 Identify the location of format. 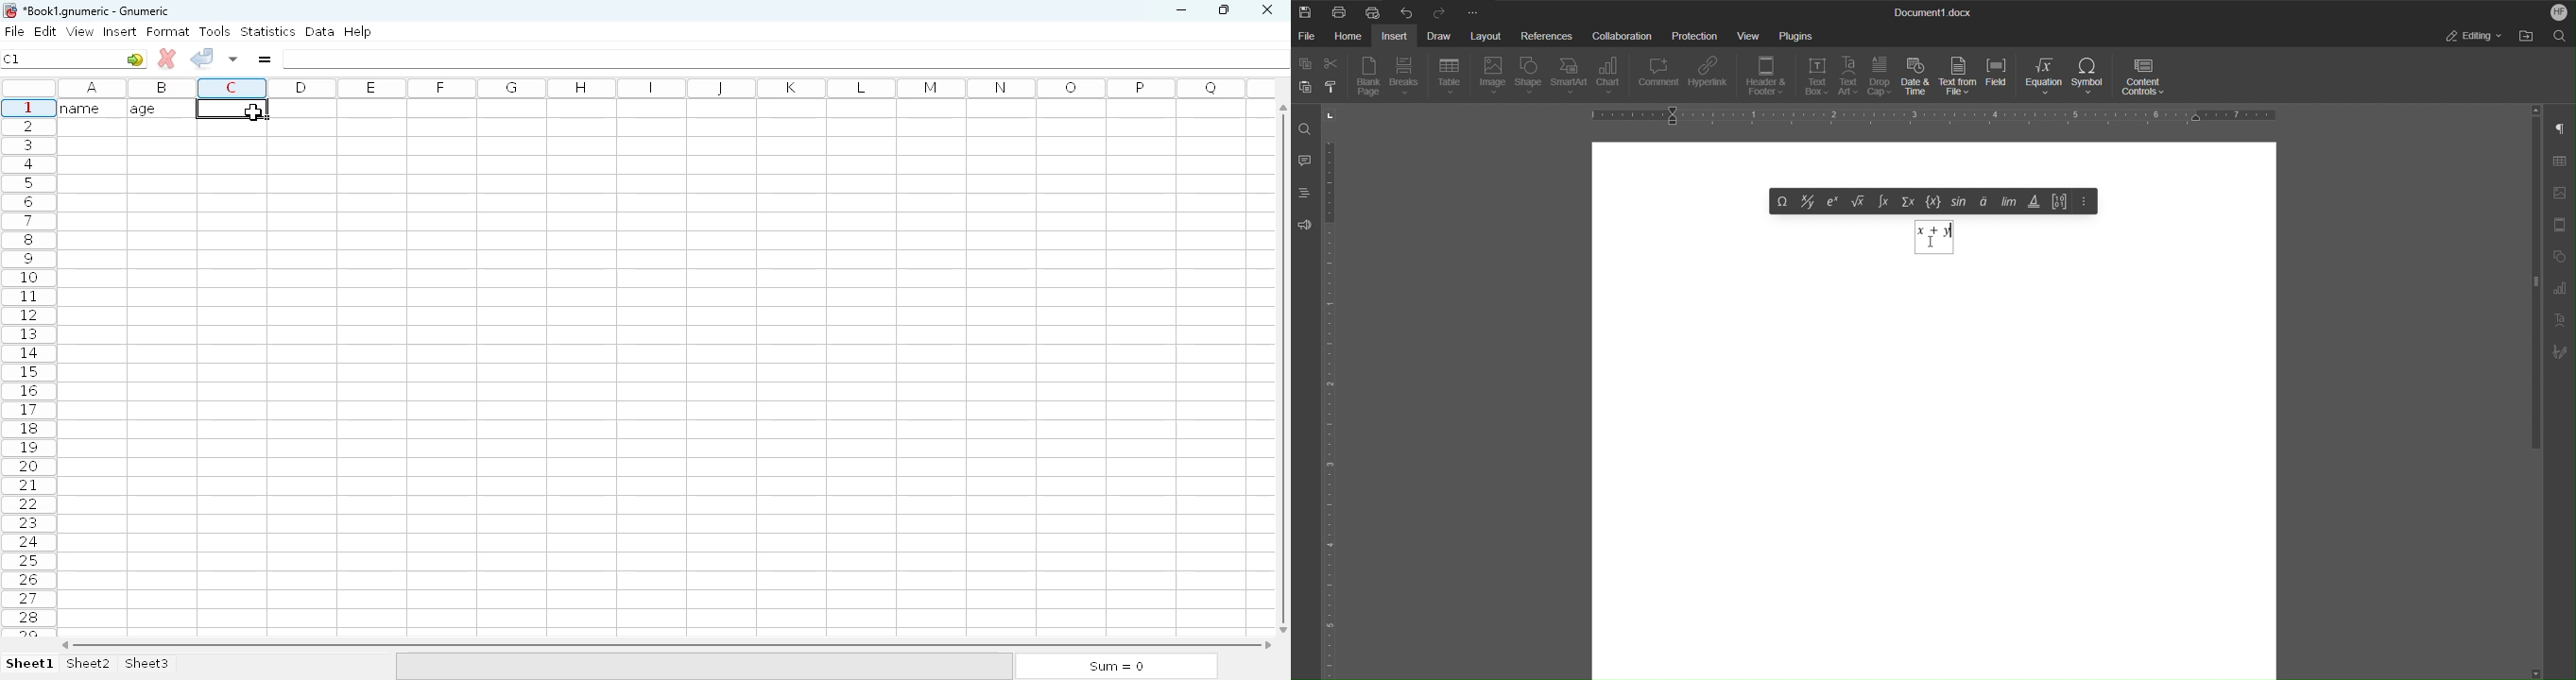
(168, 31).